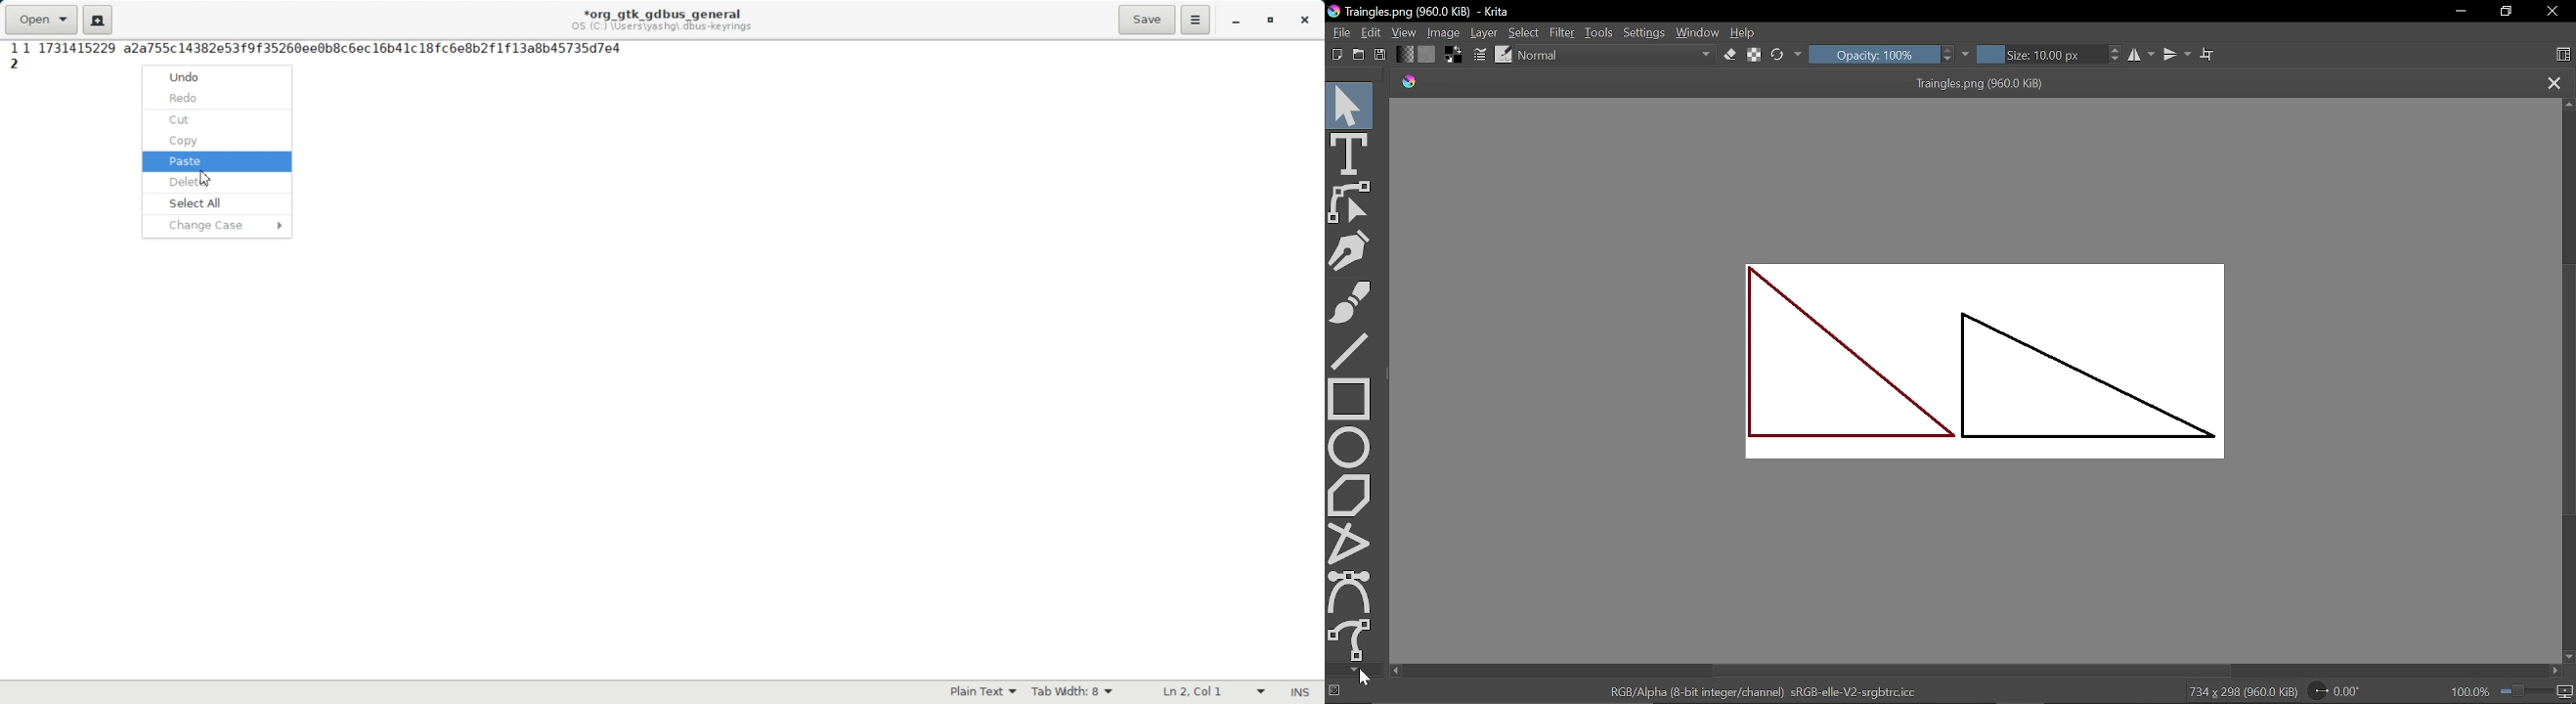  Describe the element at coordinates (1405, 32) in the screenshot. I see `View` at that location.